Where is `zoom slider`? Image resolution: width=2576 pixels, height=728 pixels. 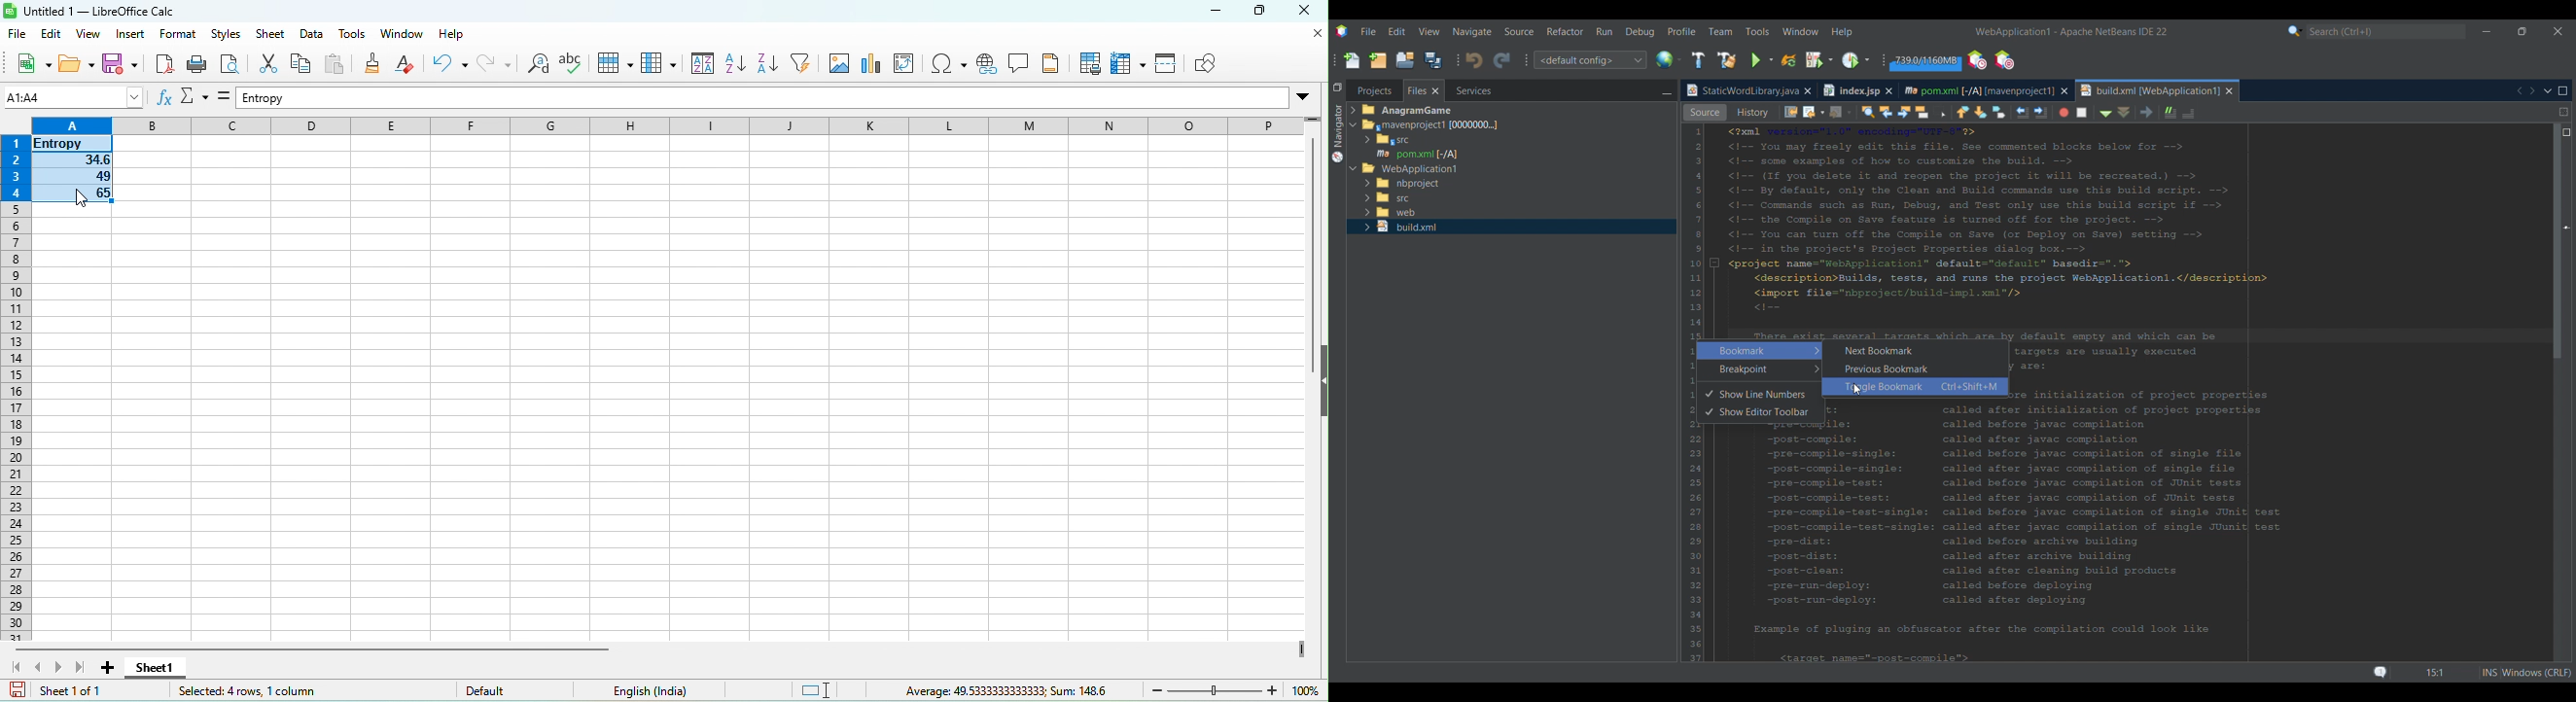 zoom slider is located at coordinates (1217, 689).